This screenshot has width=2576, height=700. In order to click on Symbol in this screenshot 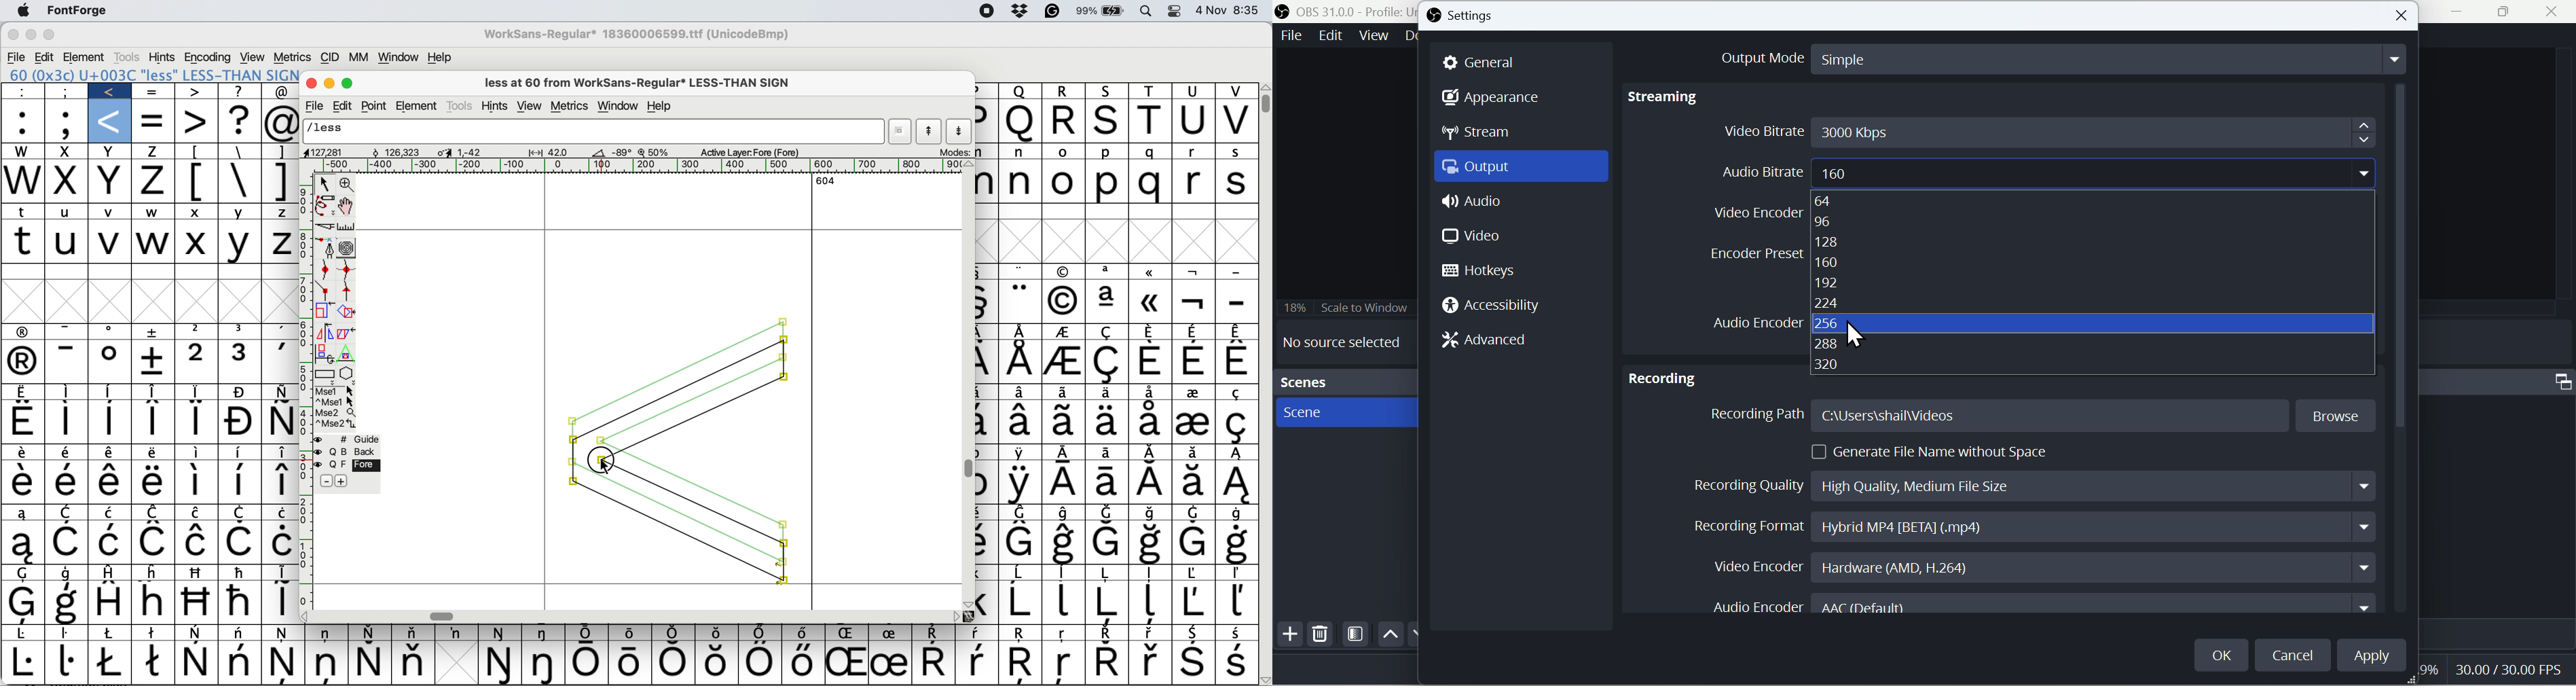, I will do `click(110, 333)`.